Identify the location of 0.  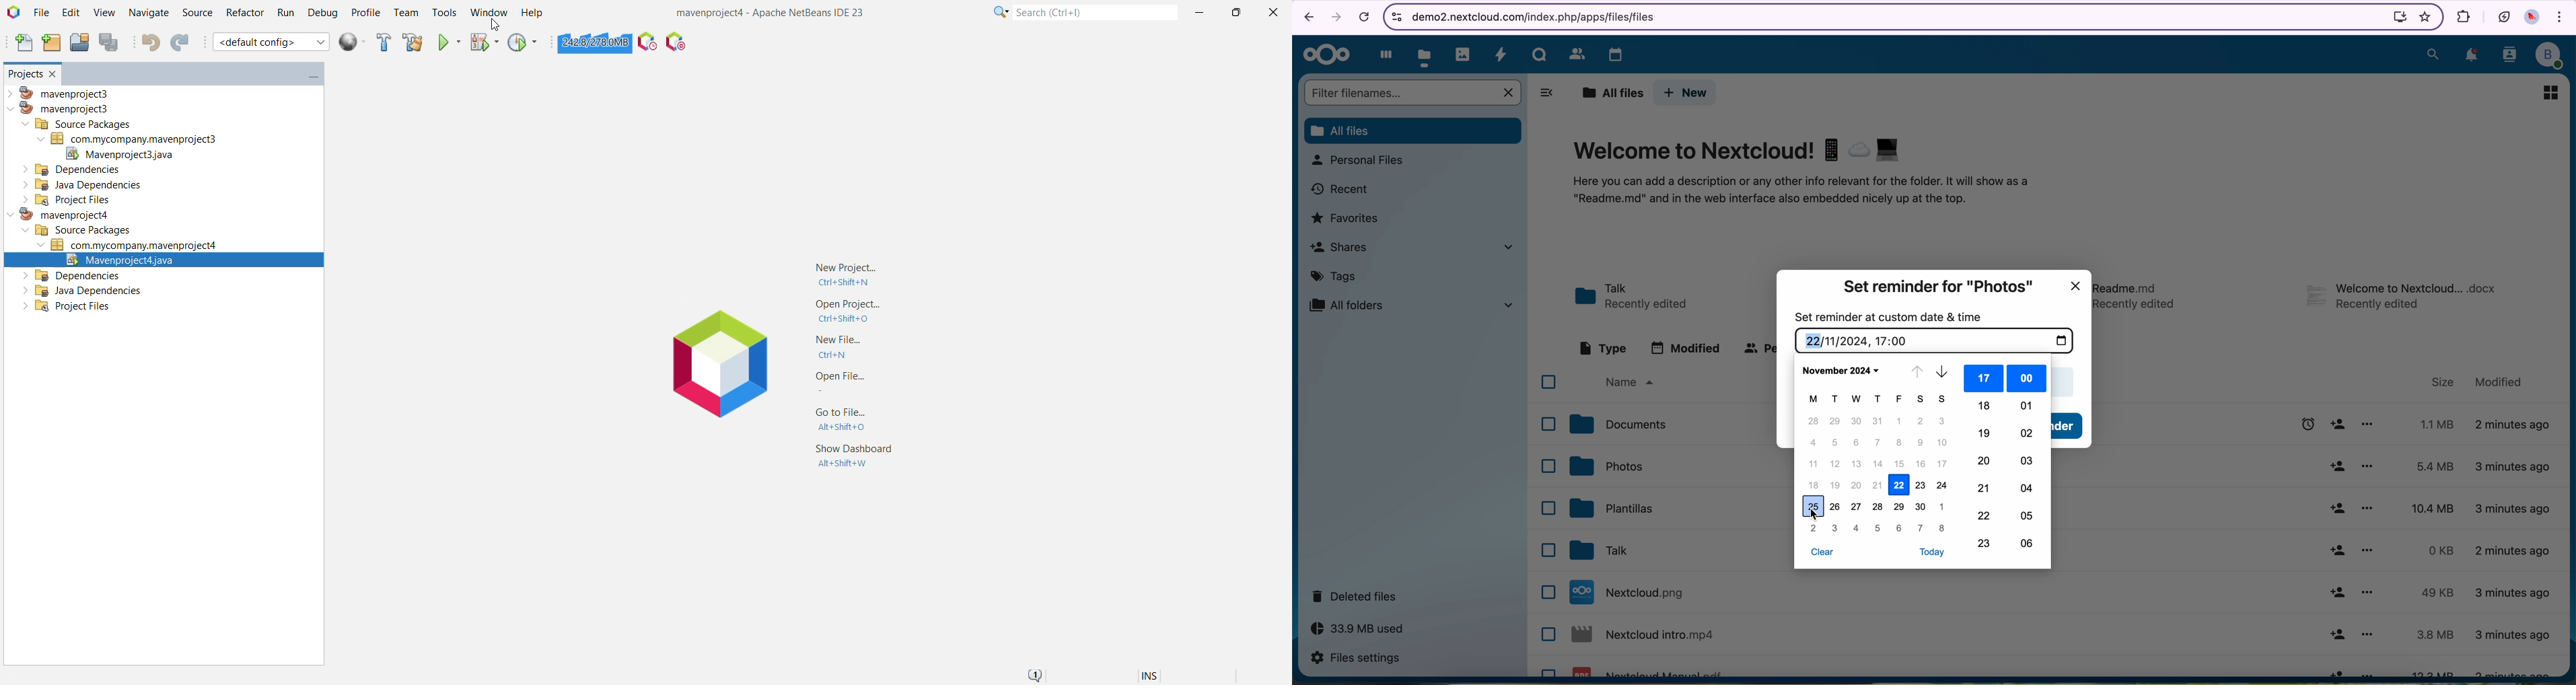
(2434, 550).